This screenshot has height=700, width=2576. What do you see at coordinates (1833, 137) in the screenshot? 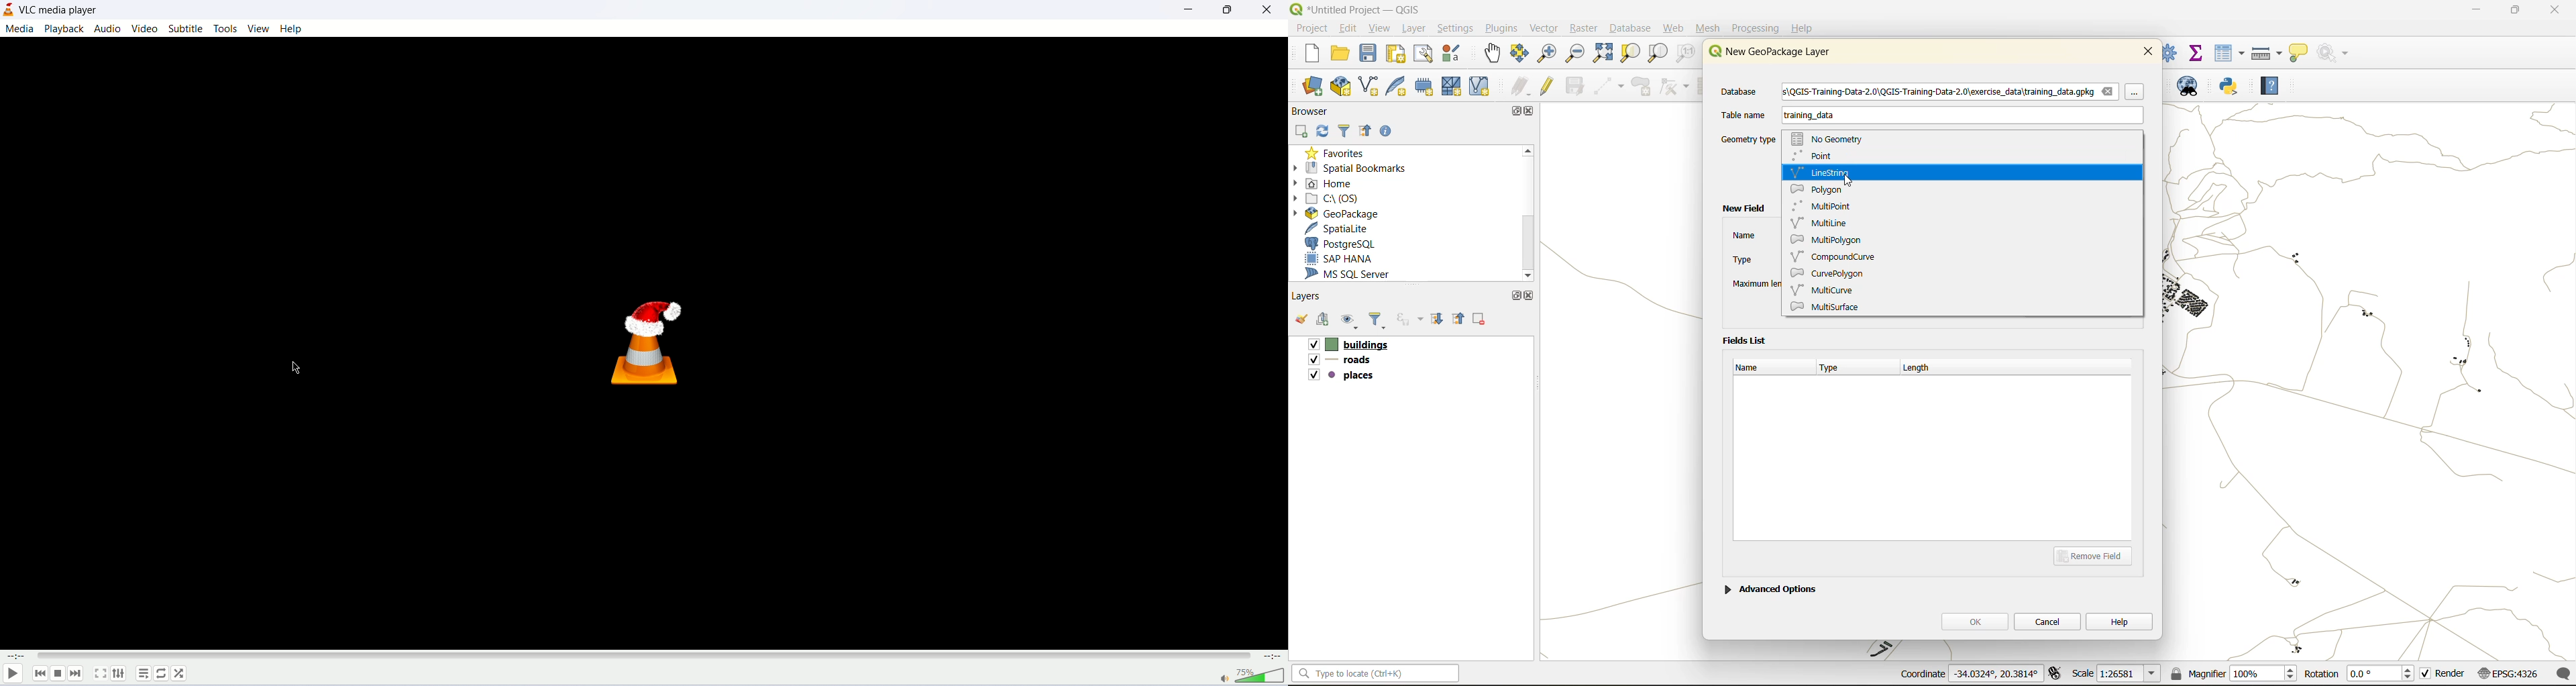
I see `no geometry` at bounding box center [1833, 137].